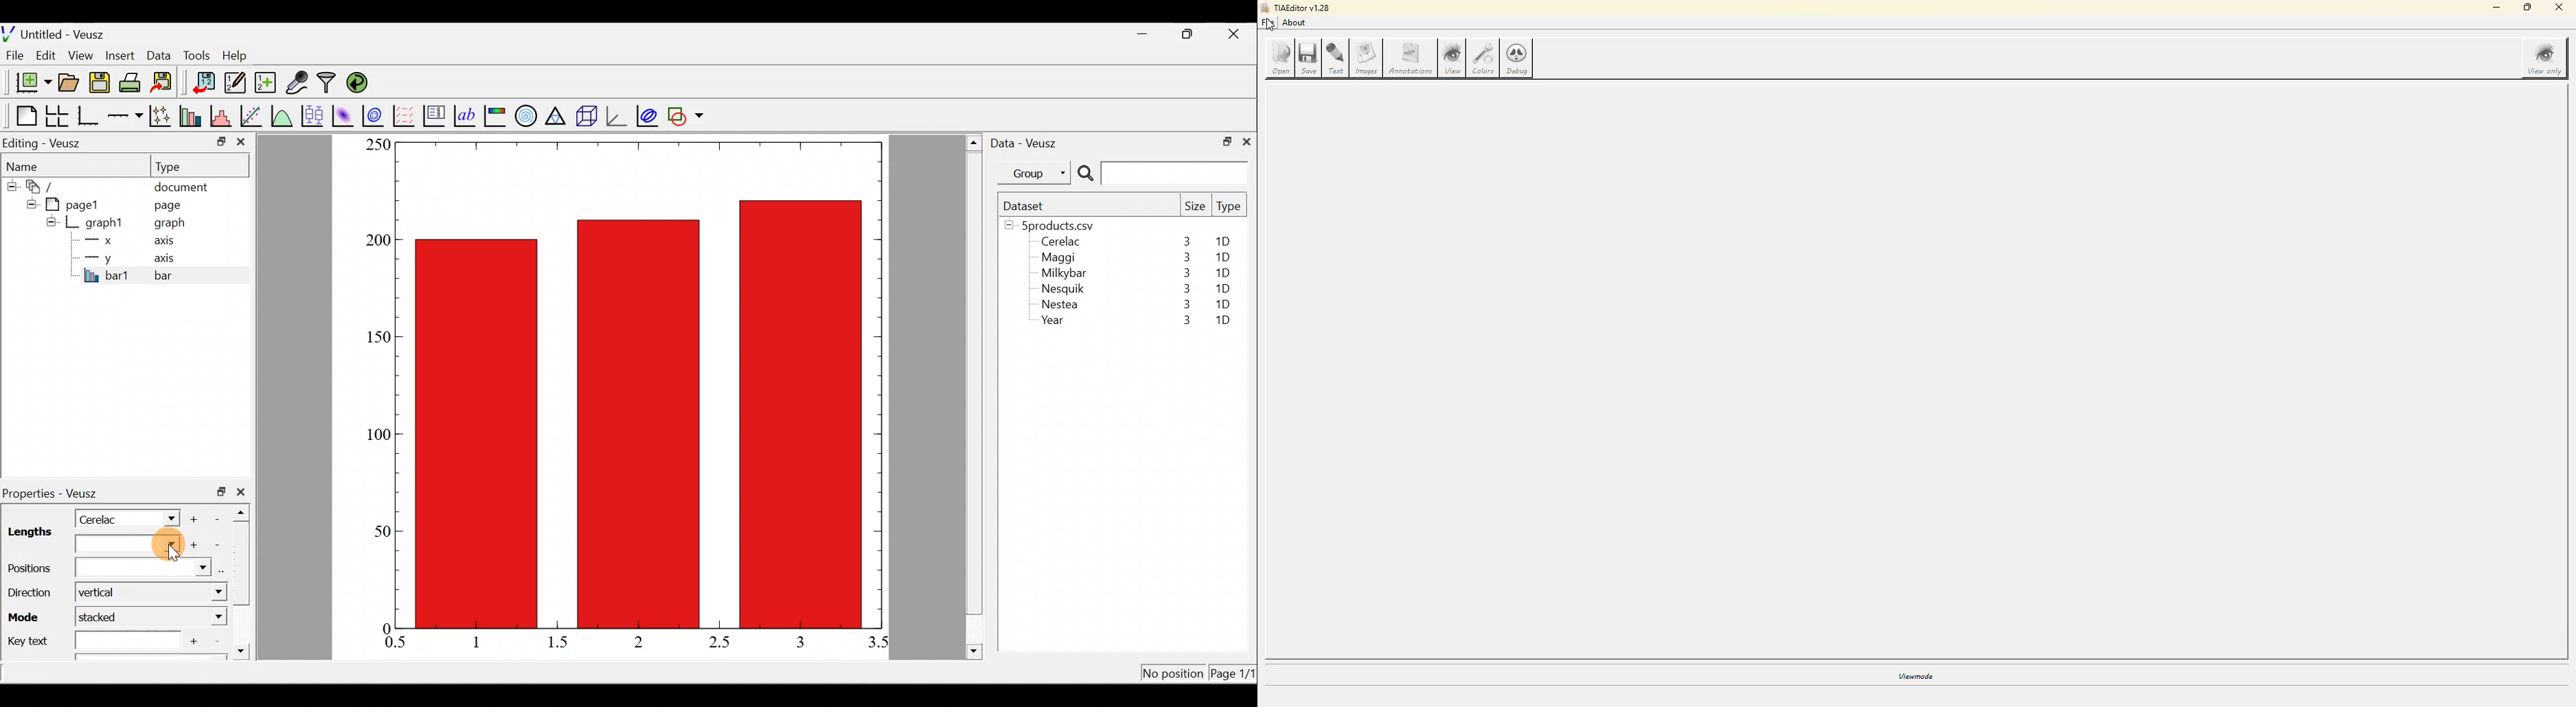 This screenshot has width=2576, height=728. I want to click on Editing - Veusz, so click(45, 143).